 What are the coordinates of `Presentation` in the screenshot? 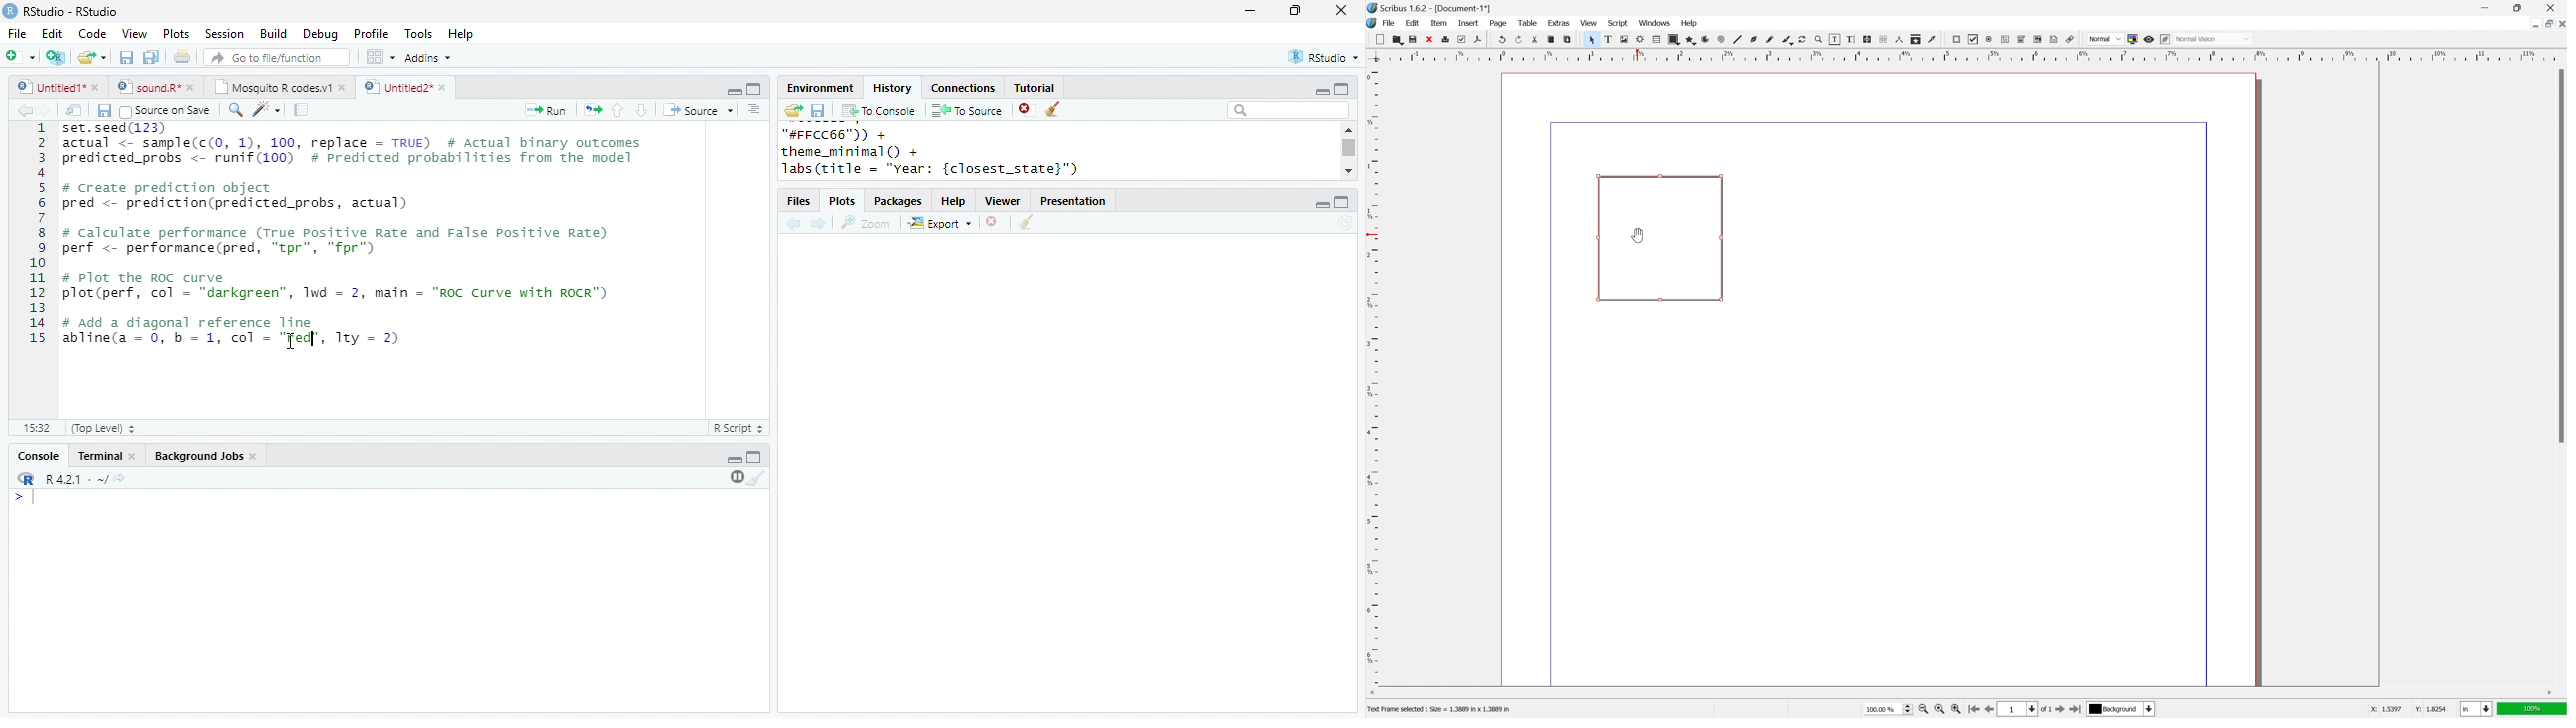 It's located at (1073, 201).